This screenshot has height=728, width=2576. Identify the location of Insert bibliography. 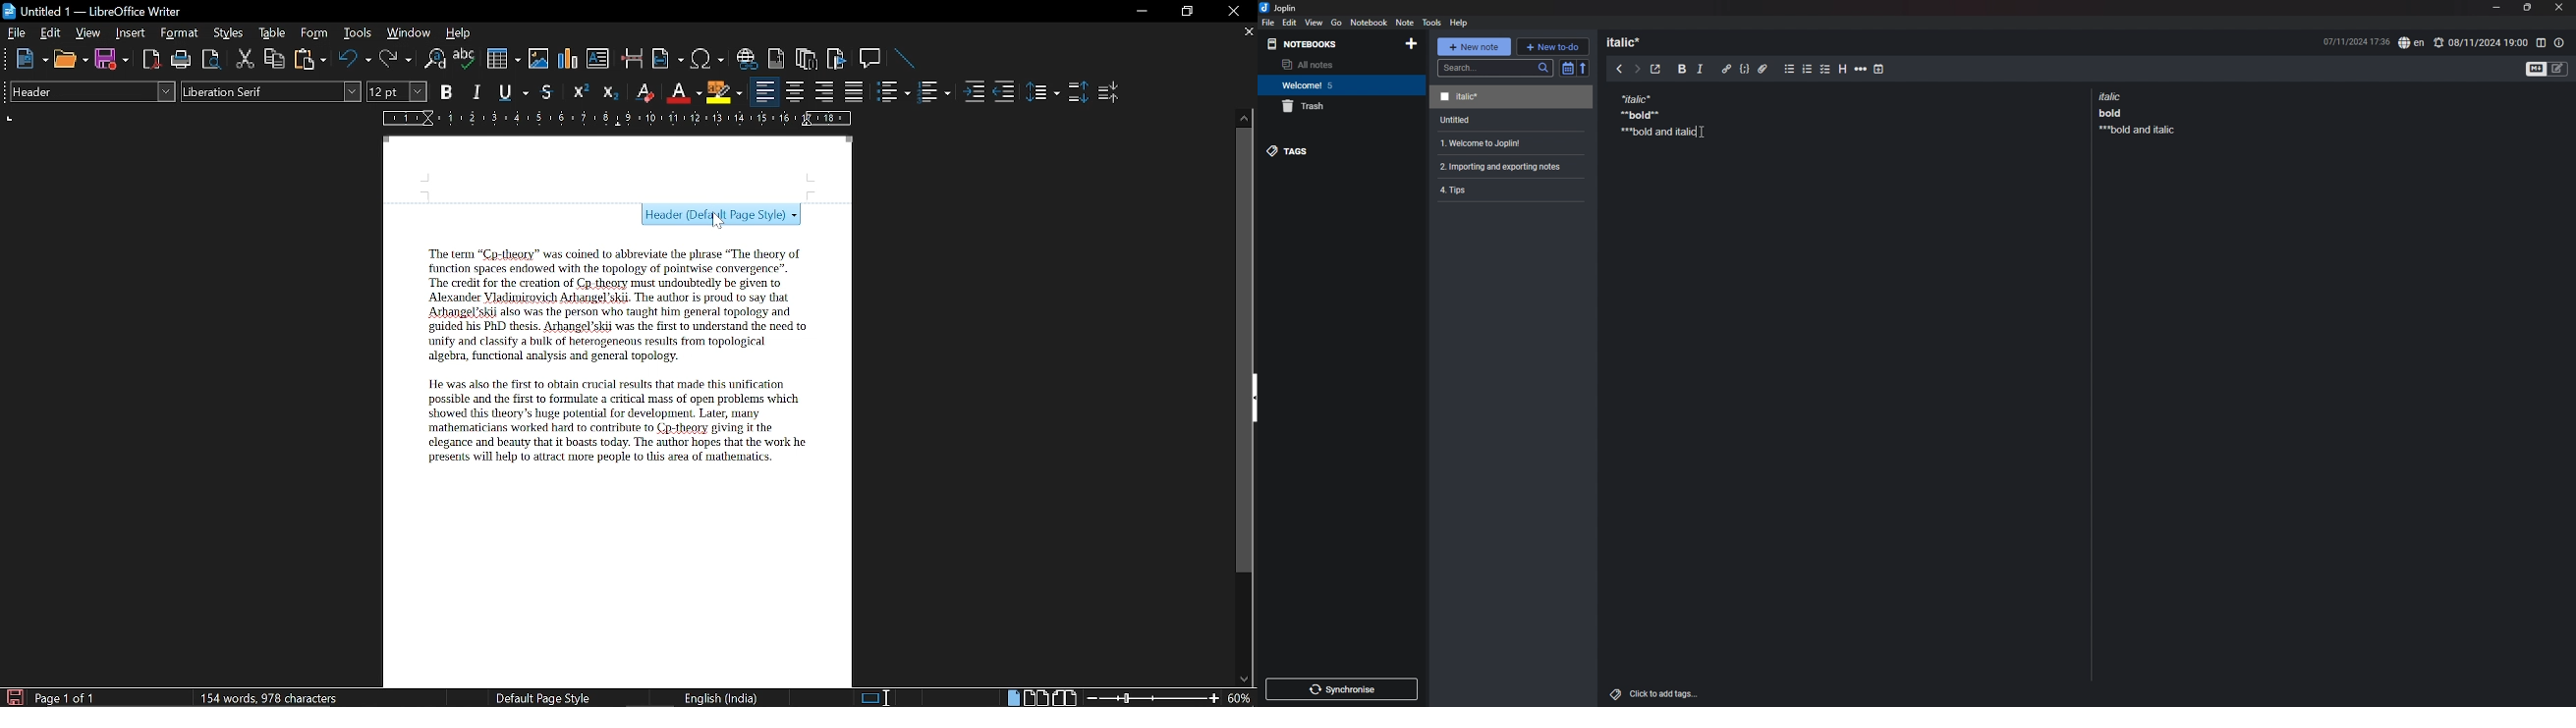
(837, 60).